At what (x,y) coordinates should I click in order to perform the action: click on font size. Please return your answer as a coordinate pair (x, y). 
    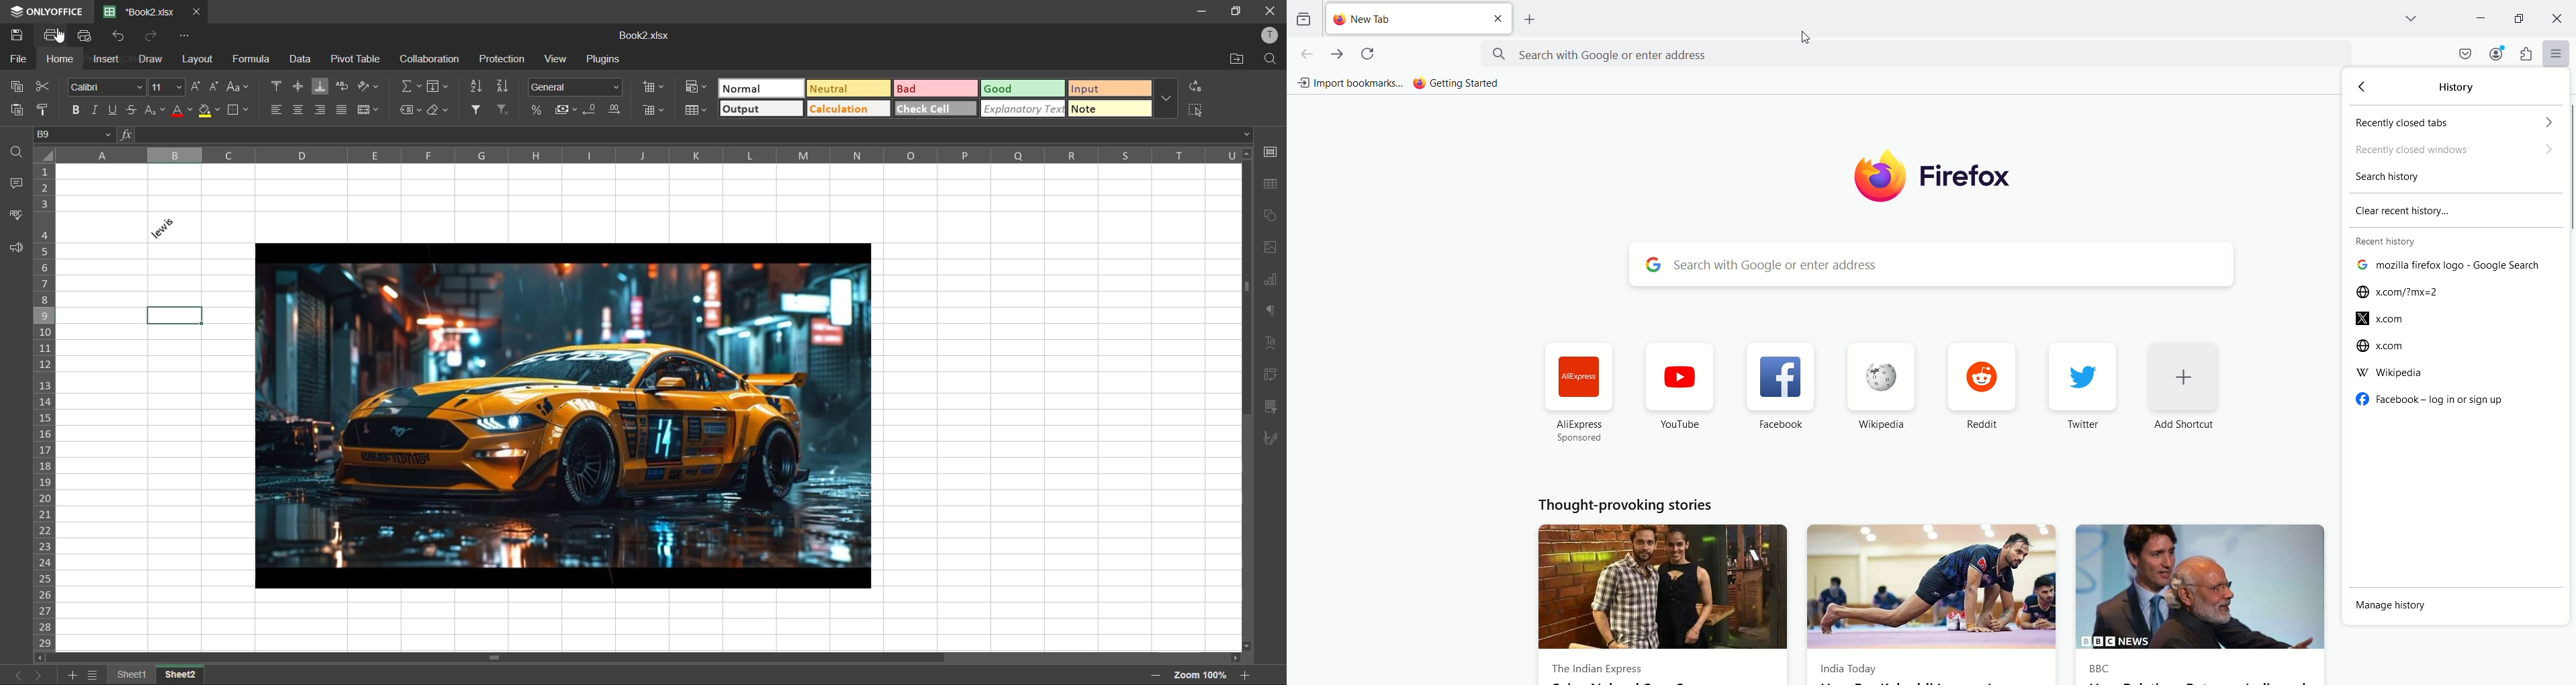
    Looking at the image, I should click on (169, 87).